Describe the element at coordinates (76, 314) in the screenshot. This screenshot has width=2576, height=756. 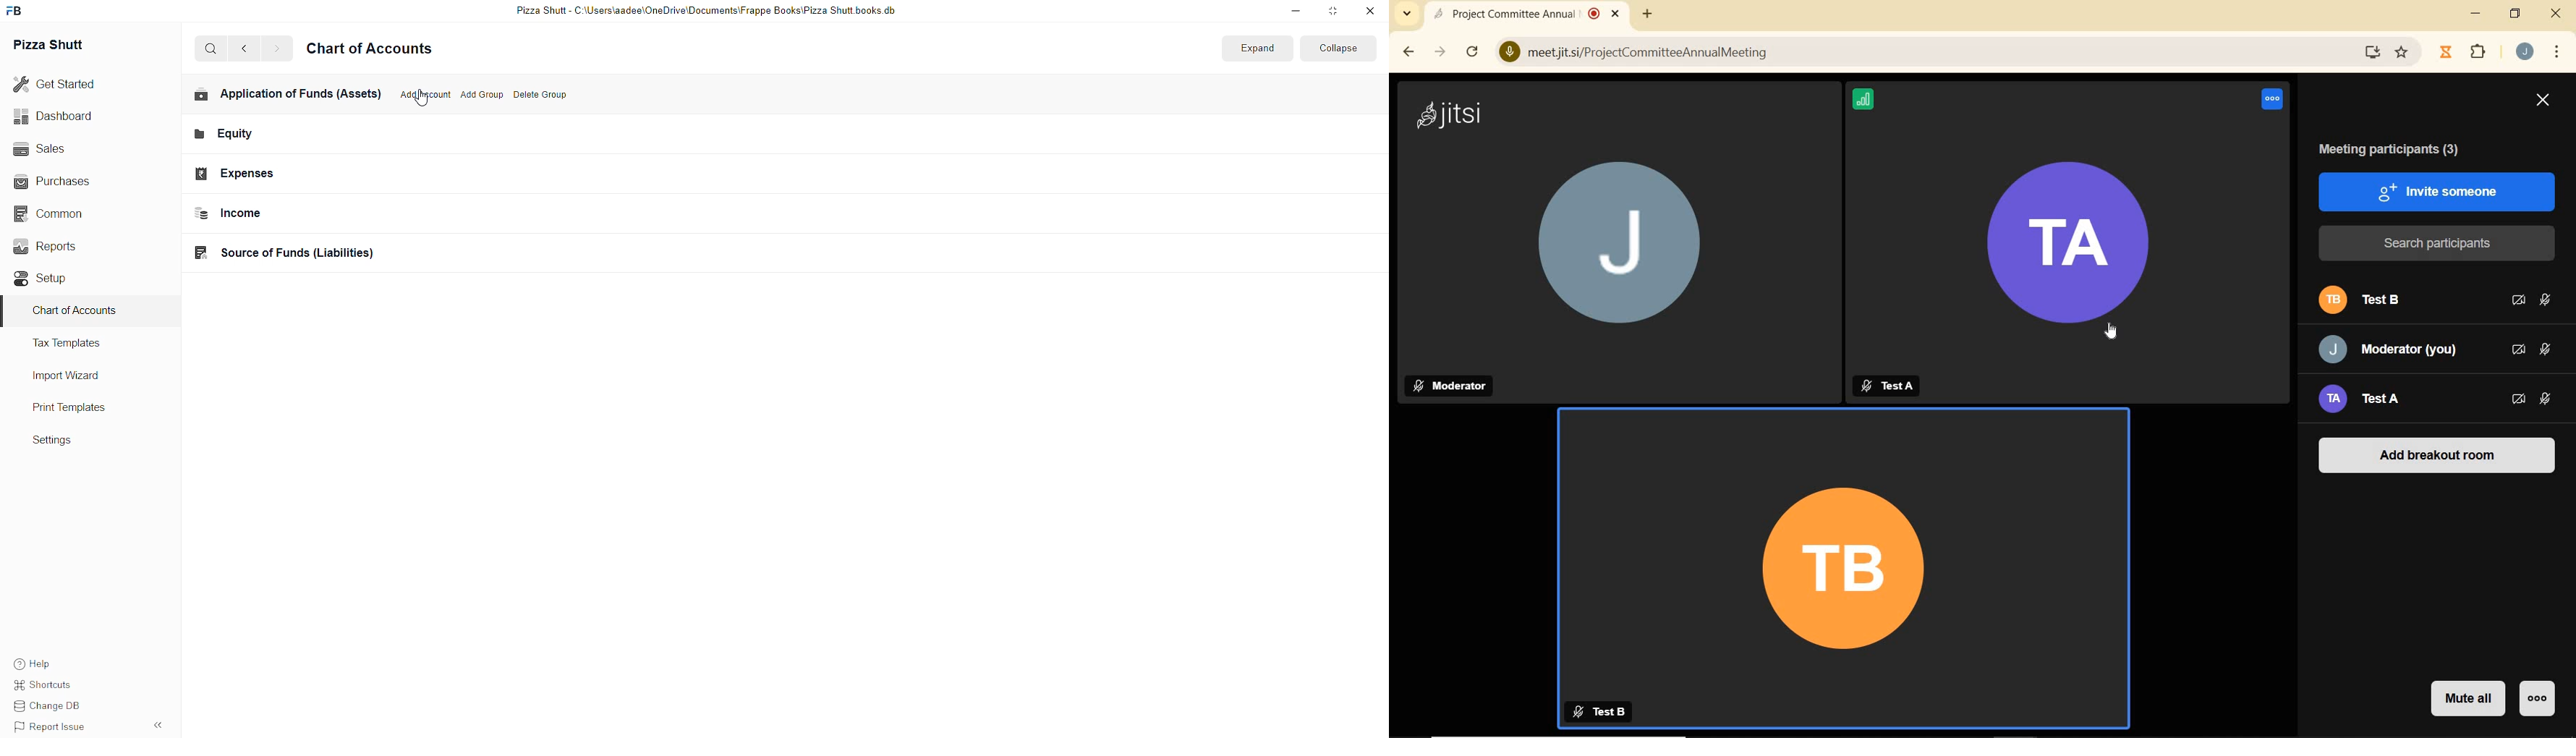
I see `Charts of Accounts ` at that location.